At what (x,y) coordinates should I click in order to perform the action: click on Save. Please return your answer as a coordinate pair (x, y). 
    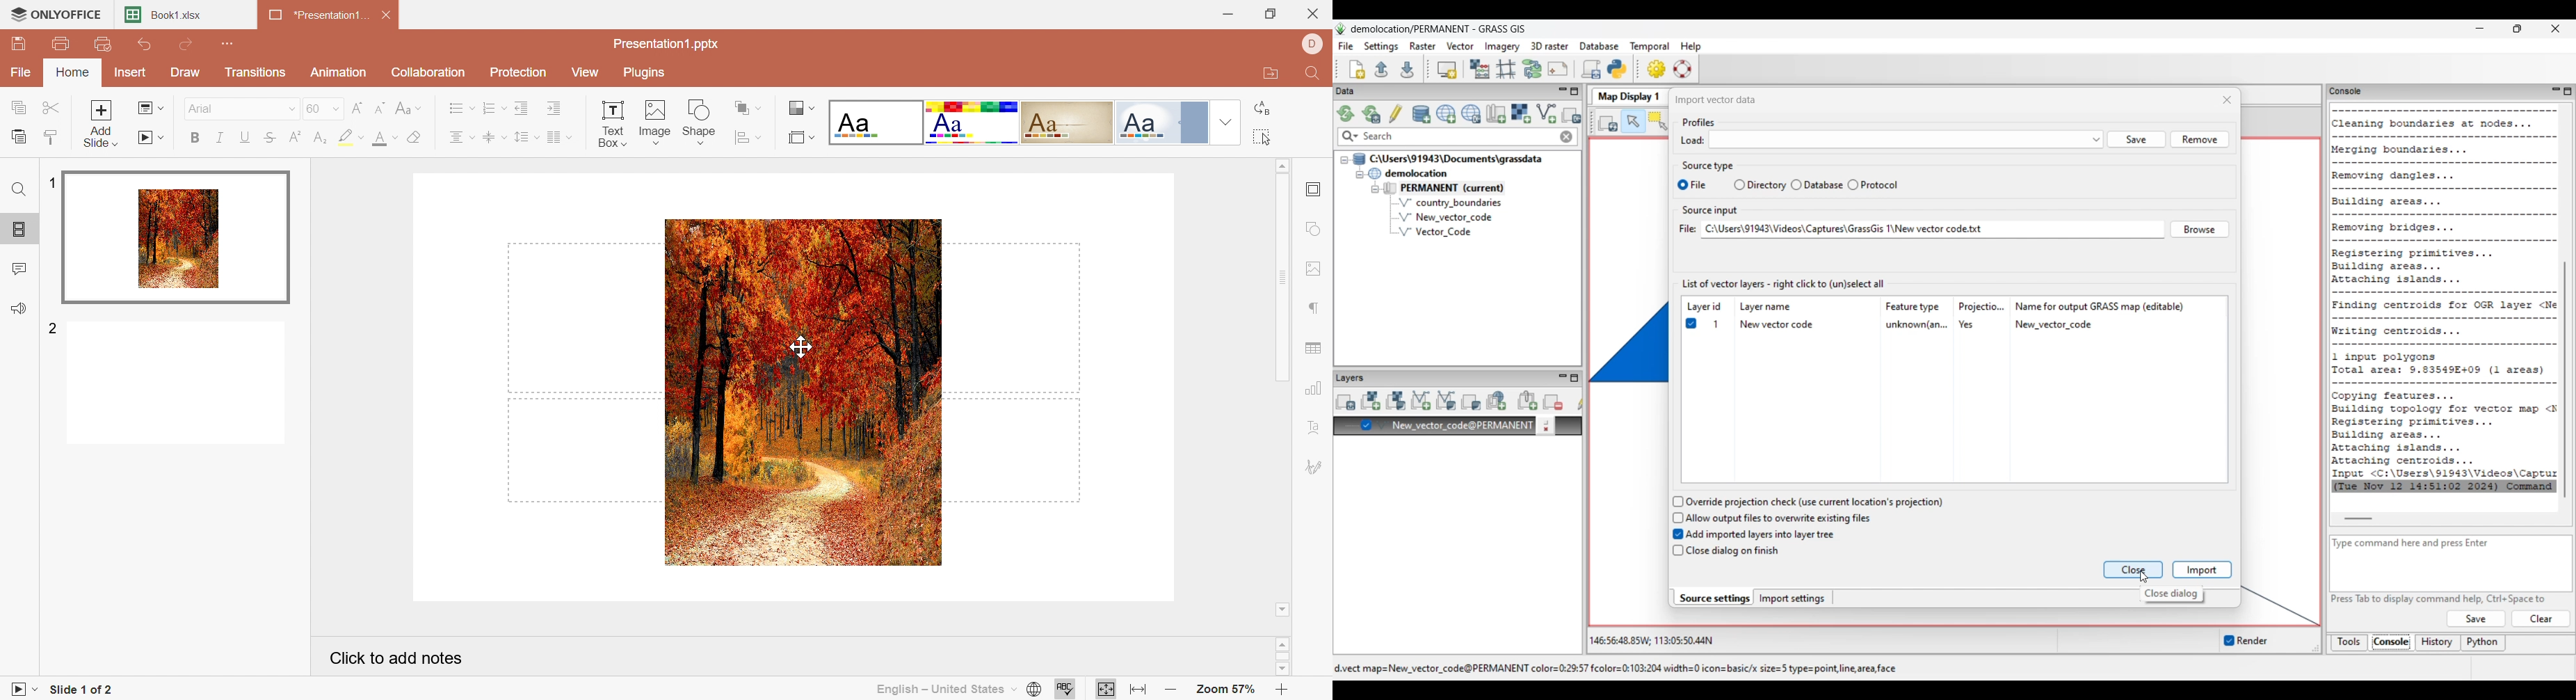
    Looking at the image, I should click on (16, 41).